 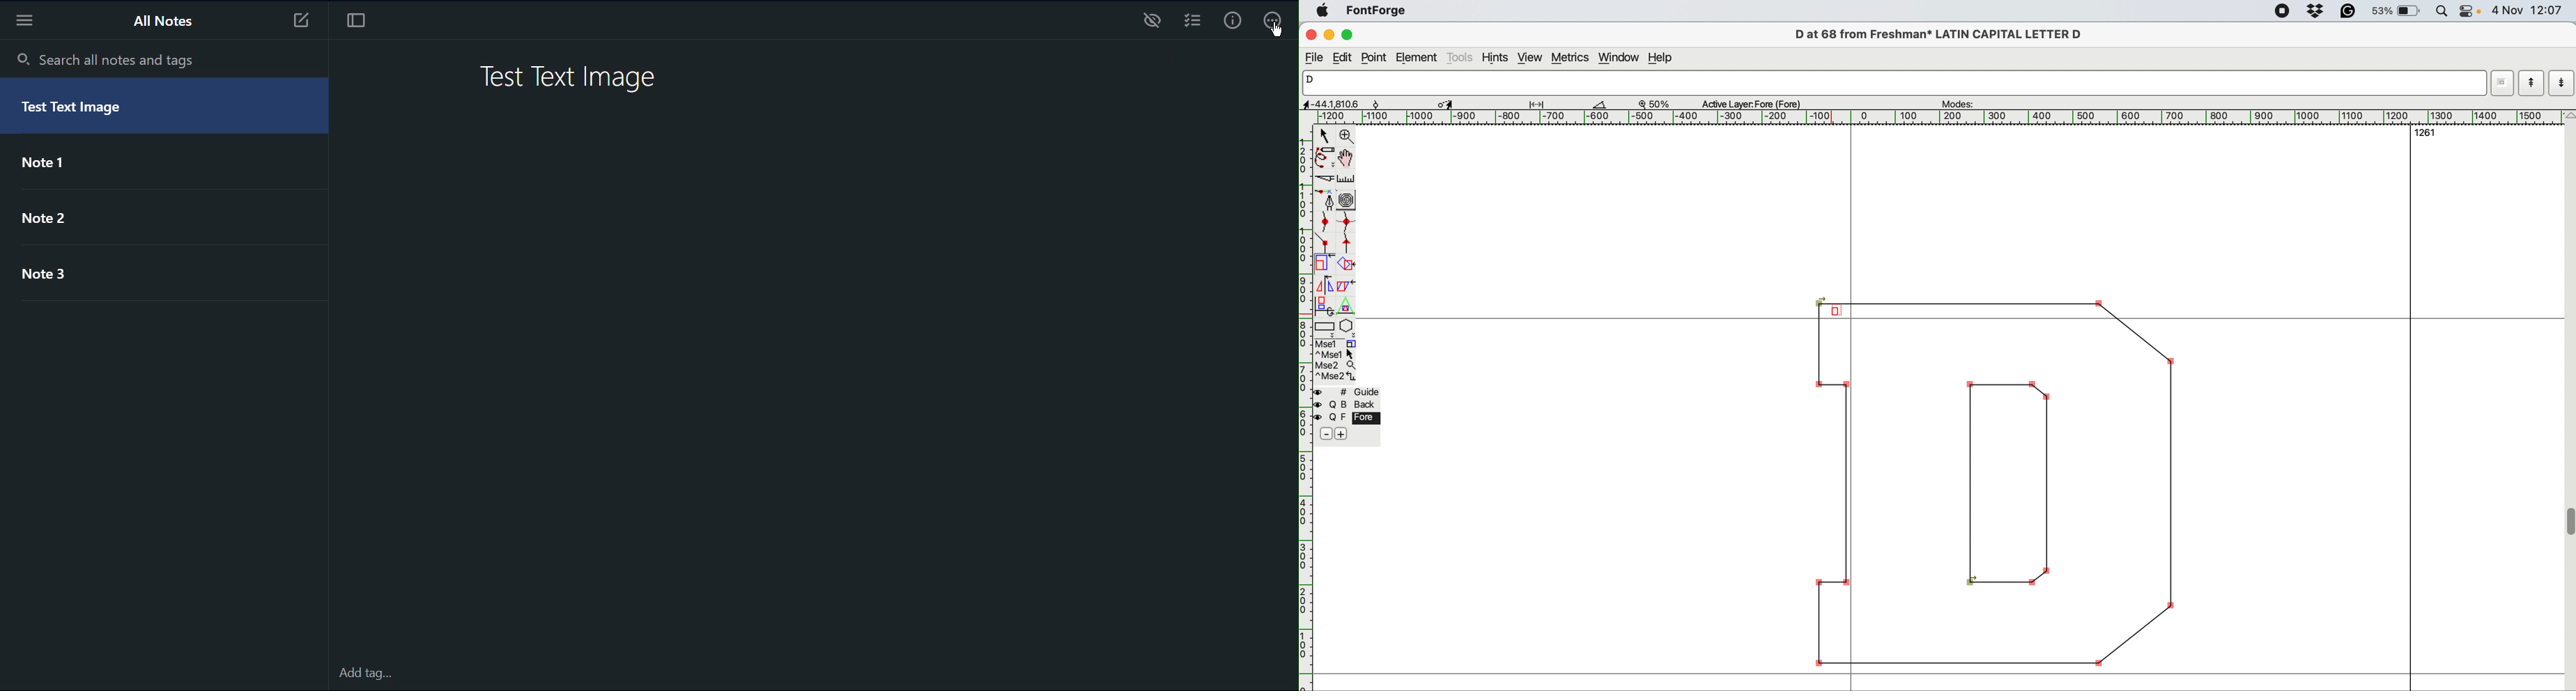 I want to click on cursor, so click(x=1281, y=31).